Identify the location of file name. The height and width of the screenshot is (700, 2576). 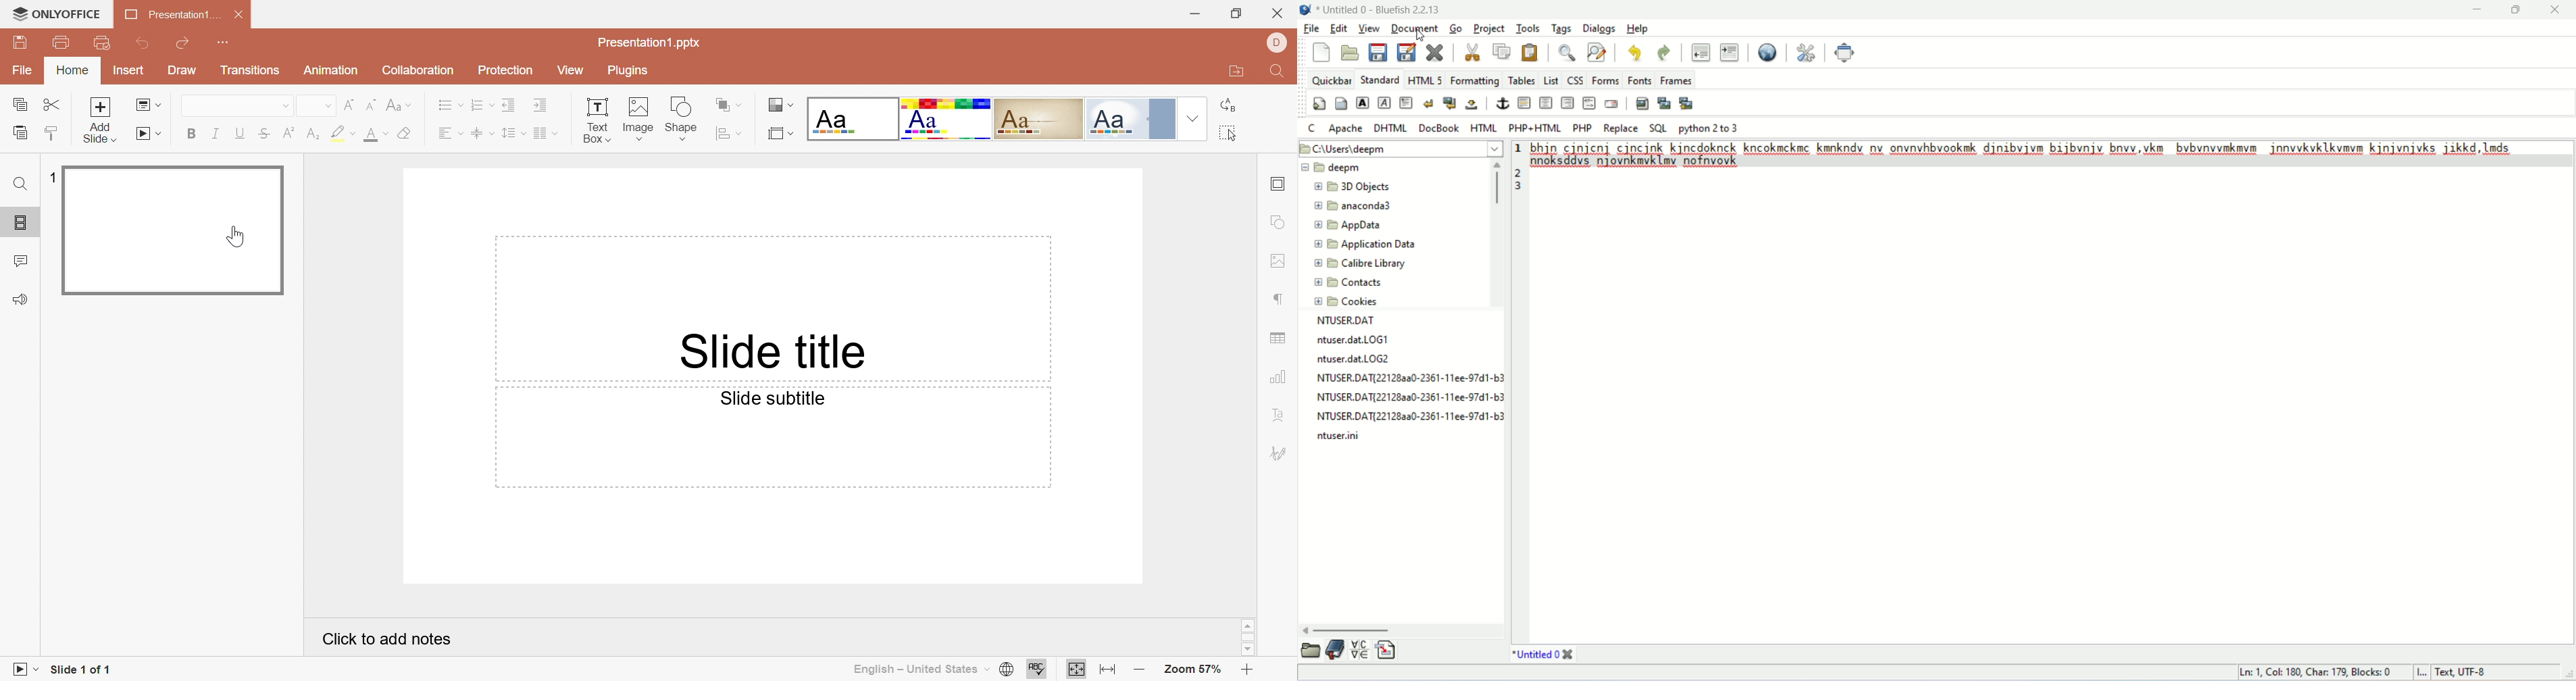
(1408, 415).